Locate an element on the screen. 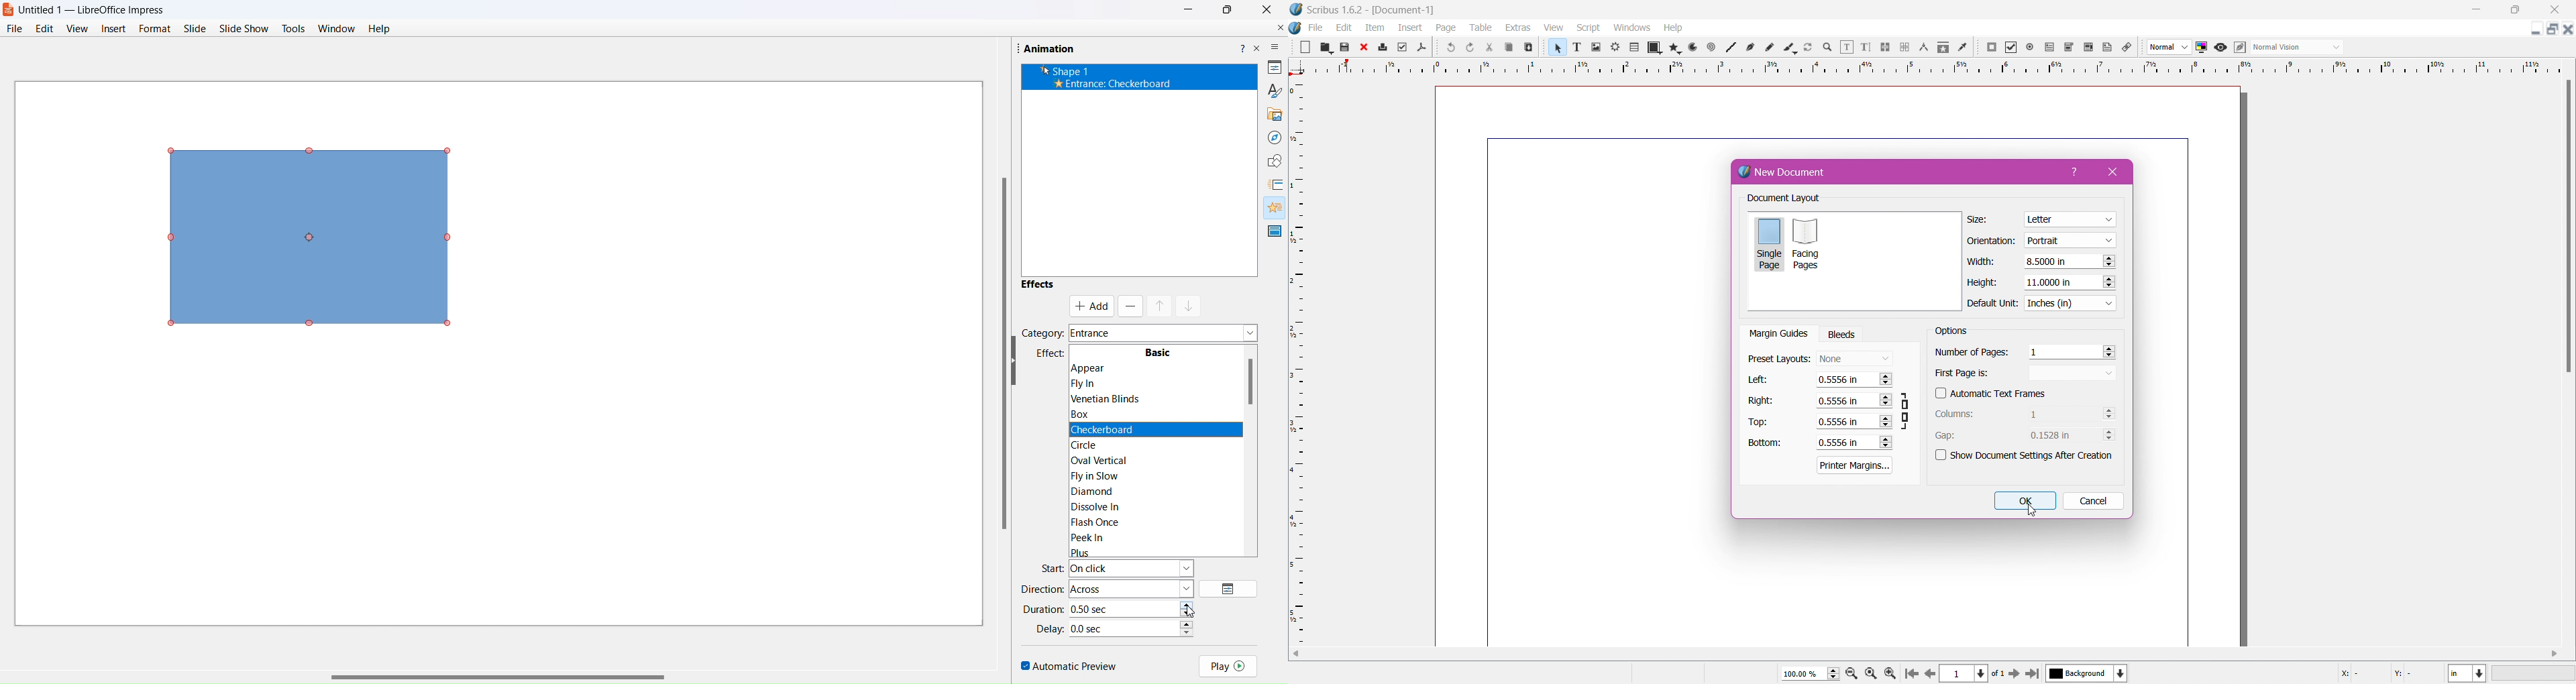  preset layouts is located at coordinates (1777, 358).